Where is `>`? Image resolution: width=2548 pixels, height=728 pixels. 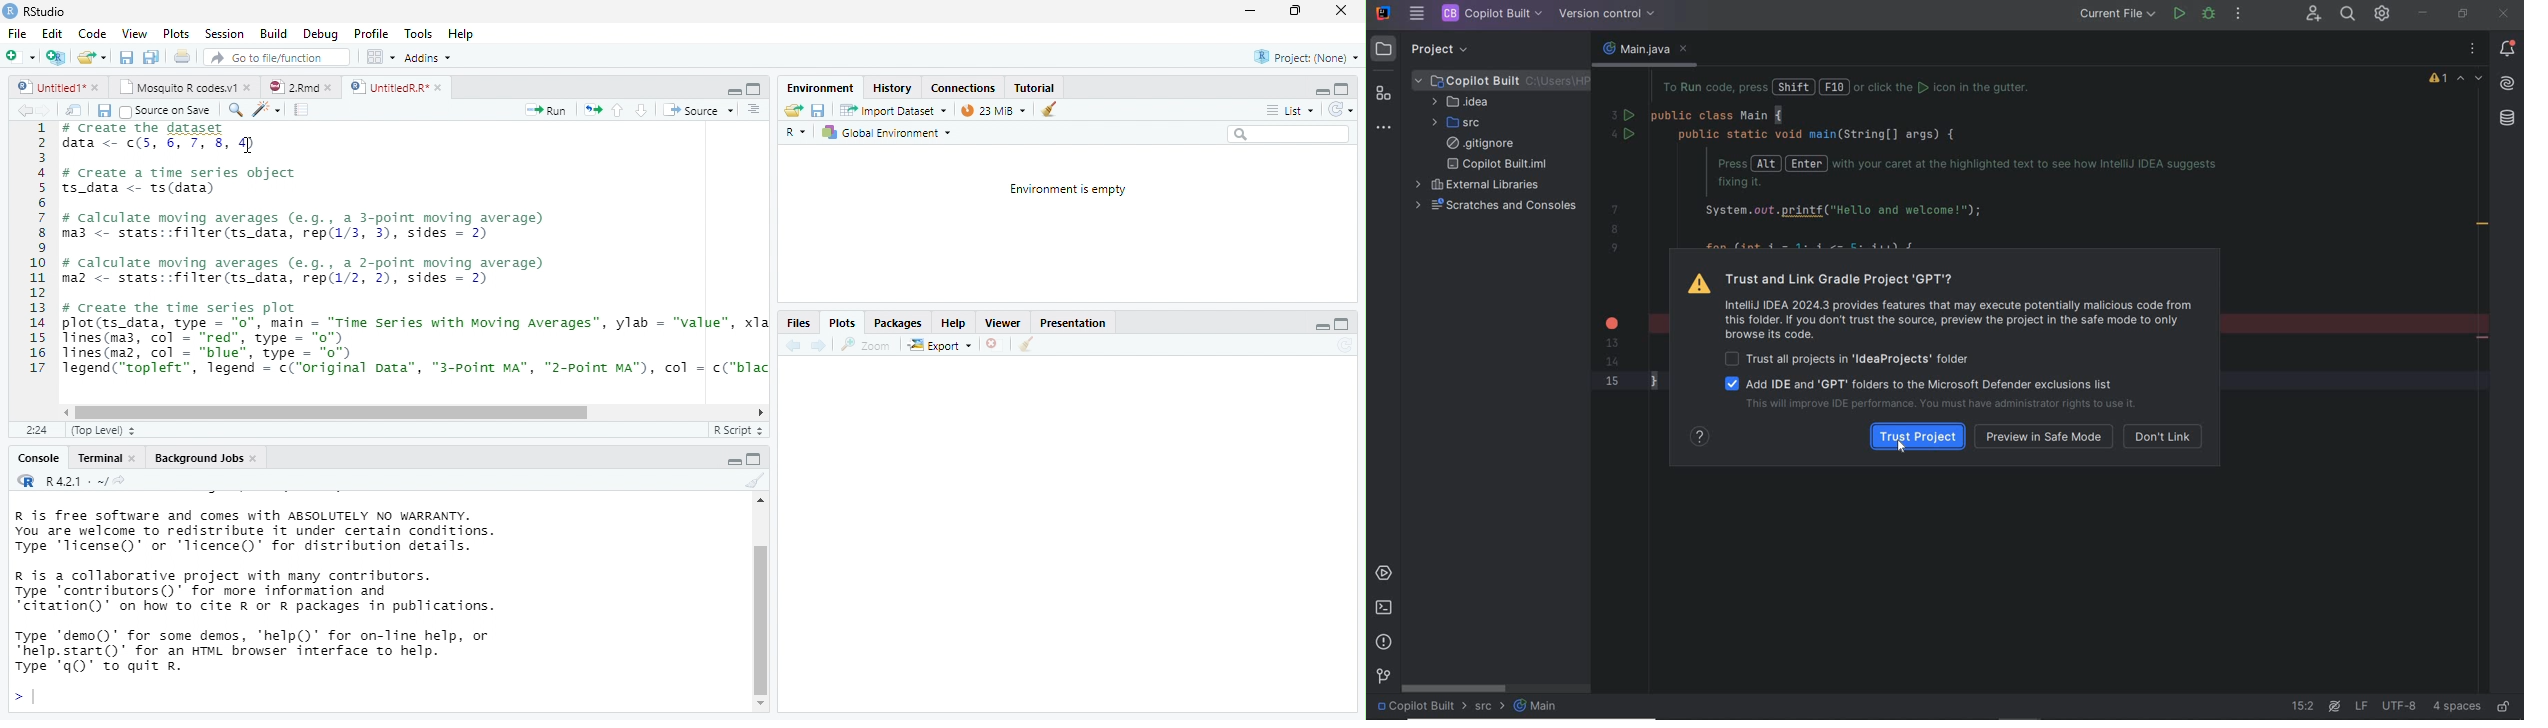 > is located at coordinates (23, 698).